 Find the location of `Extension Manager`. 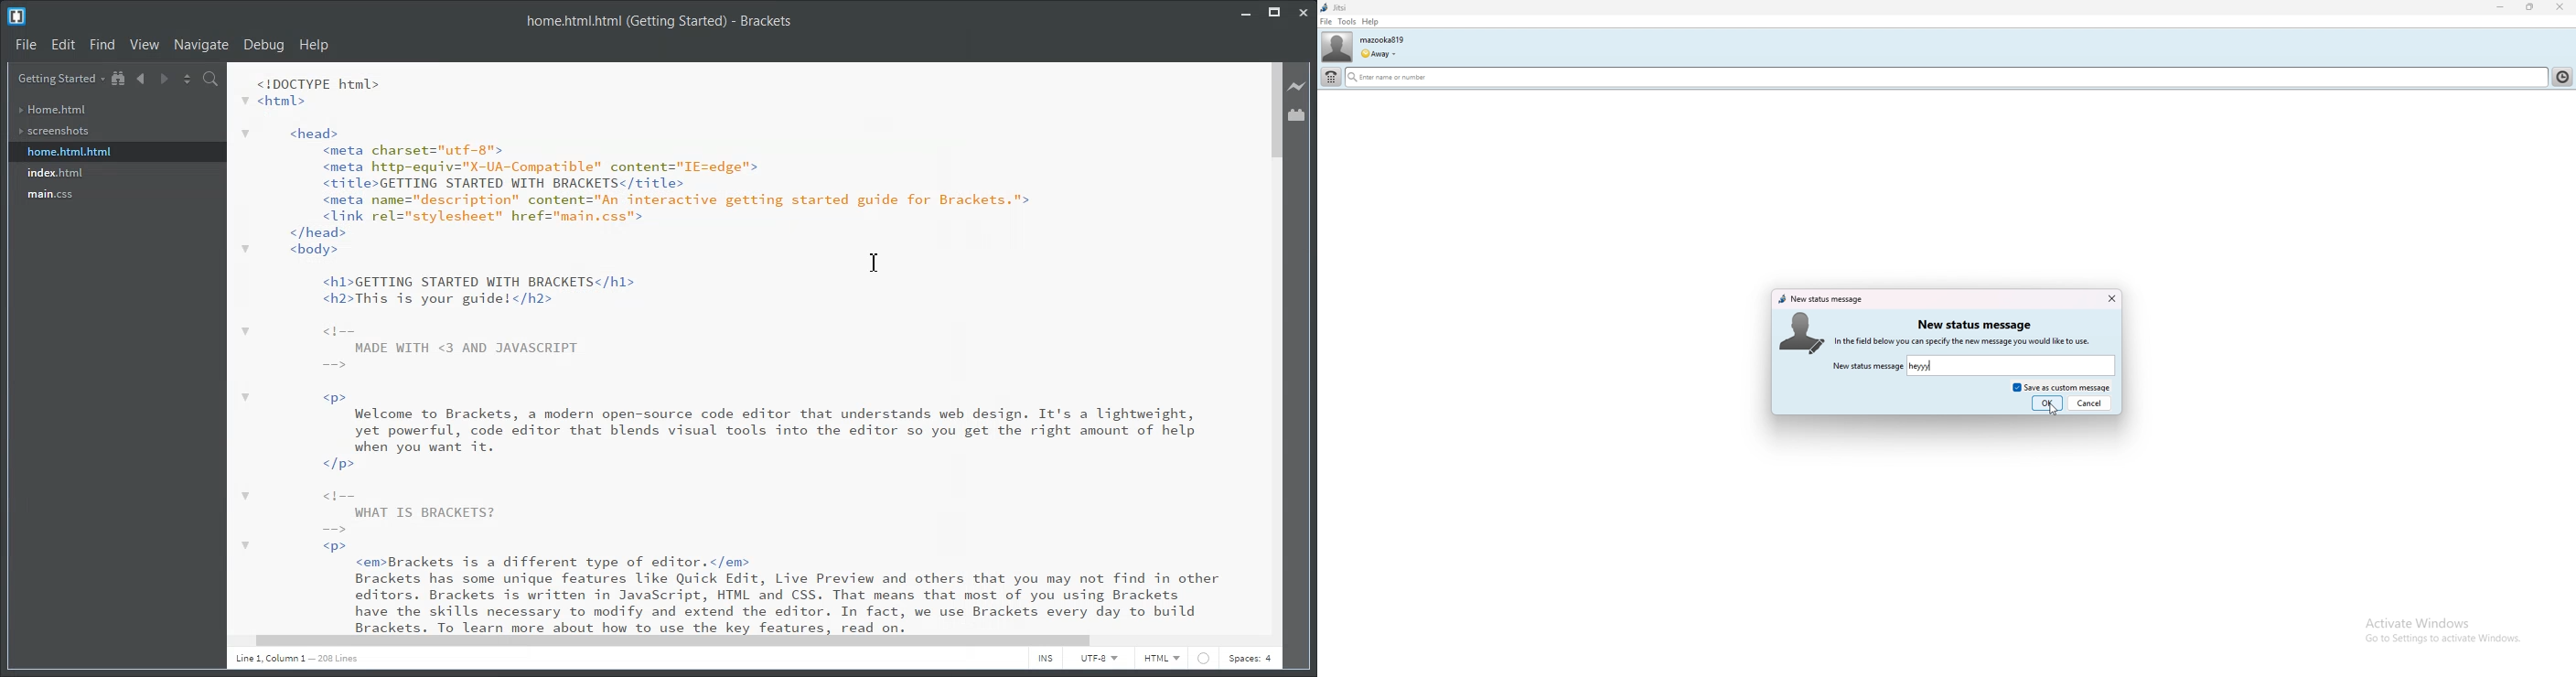

Extension Manager is located at coordinates (1297, 114).